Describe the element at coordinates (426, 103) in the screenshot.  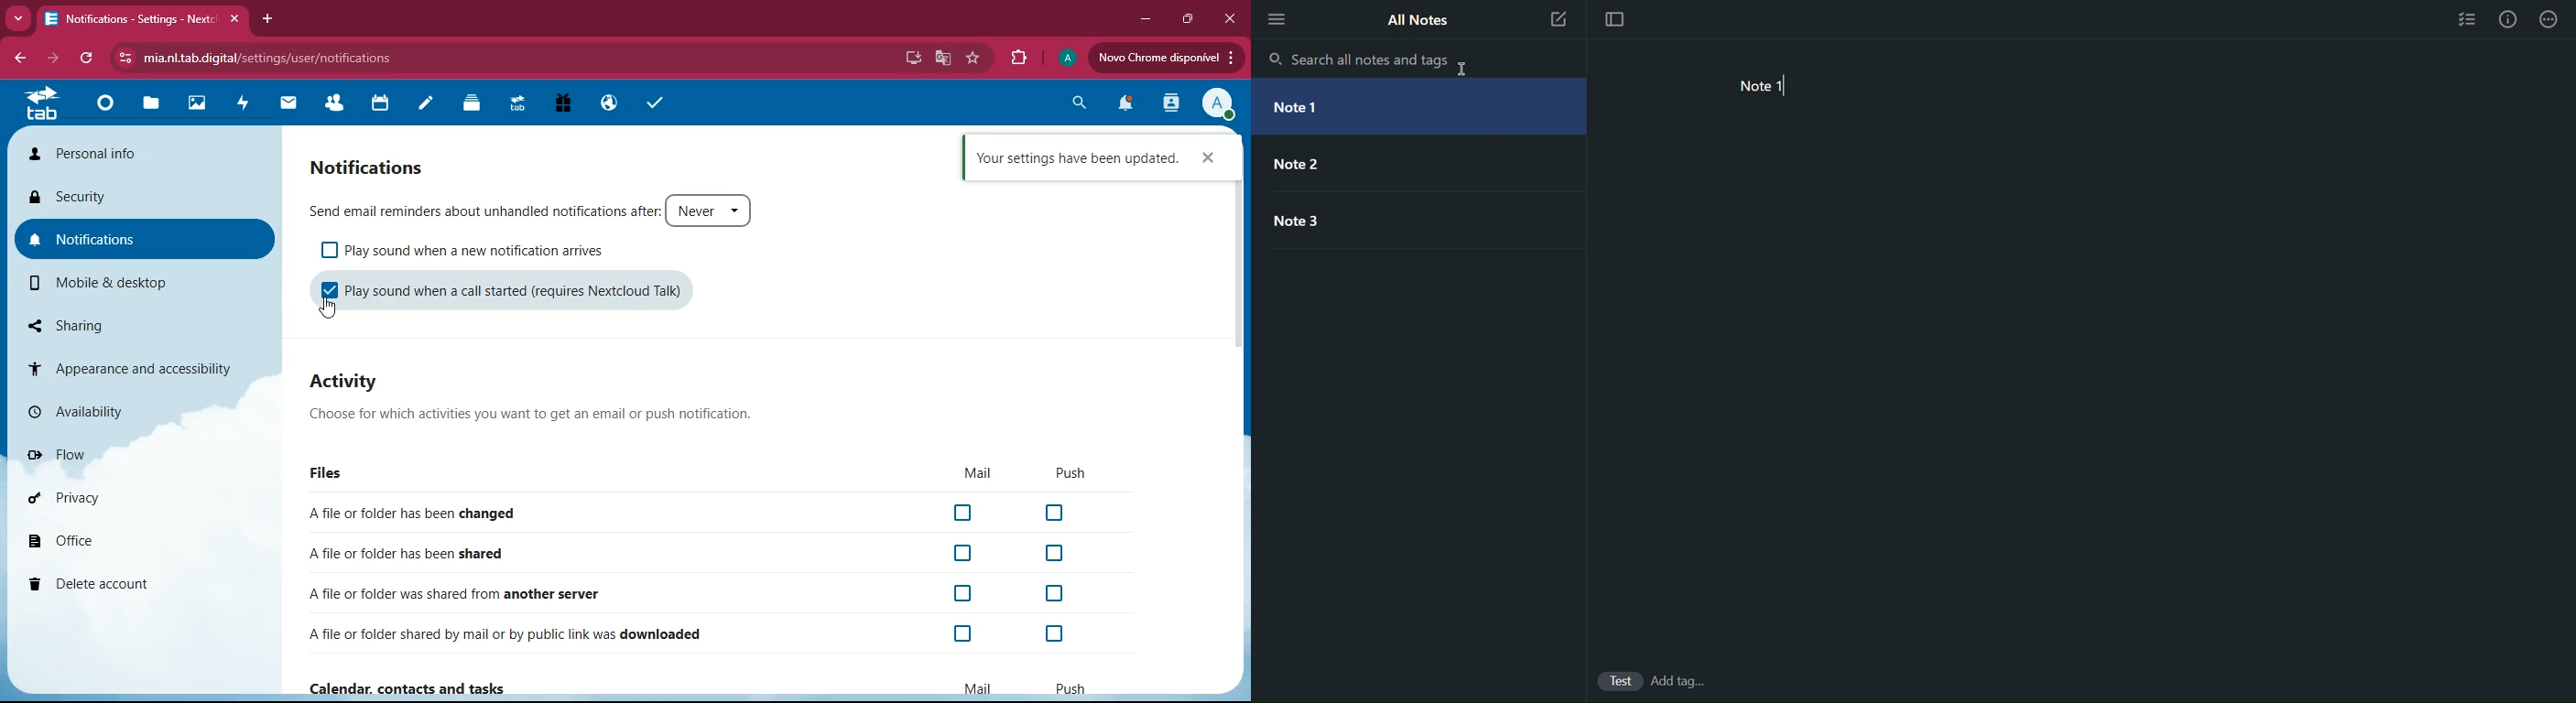
I see `notes` at that location.